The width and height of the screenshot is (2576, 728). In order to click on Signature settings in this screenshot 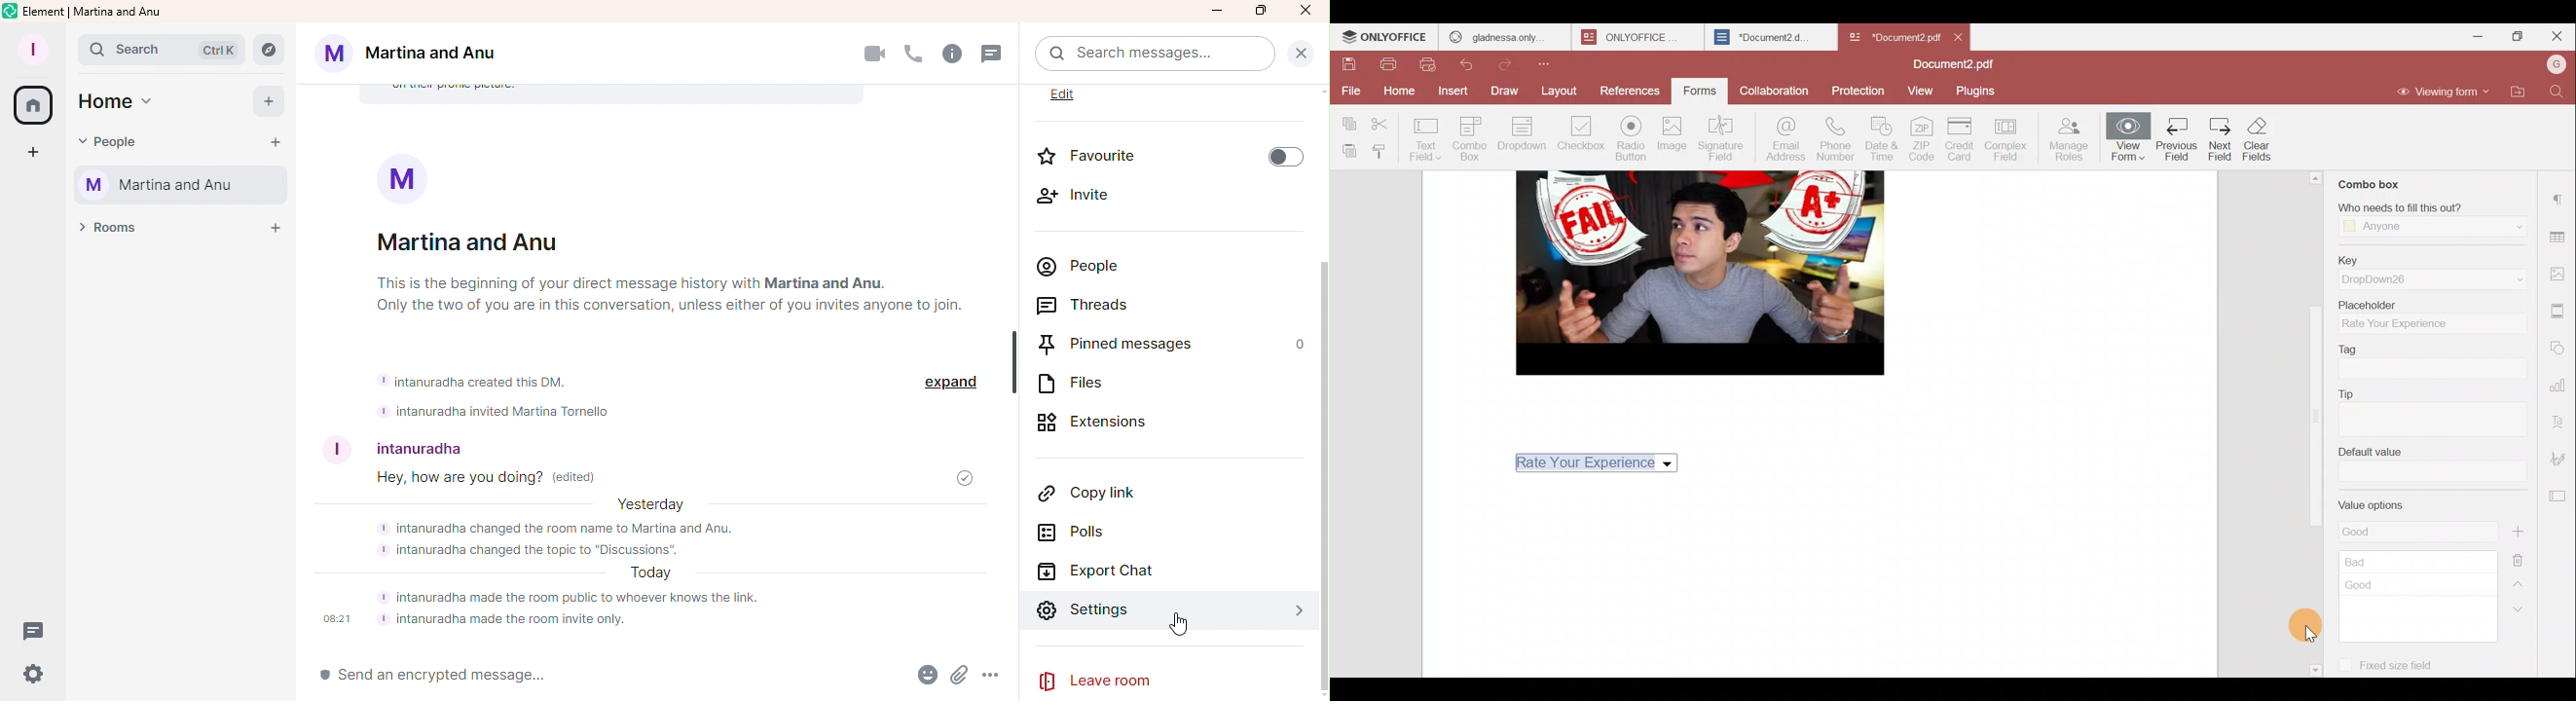, I will do `click(2560, 456)`.